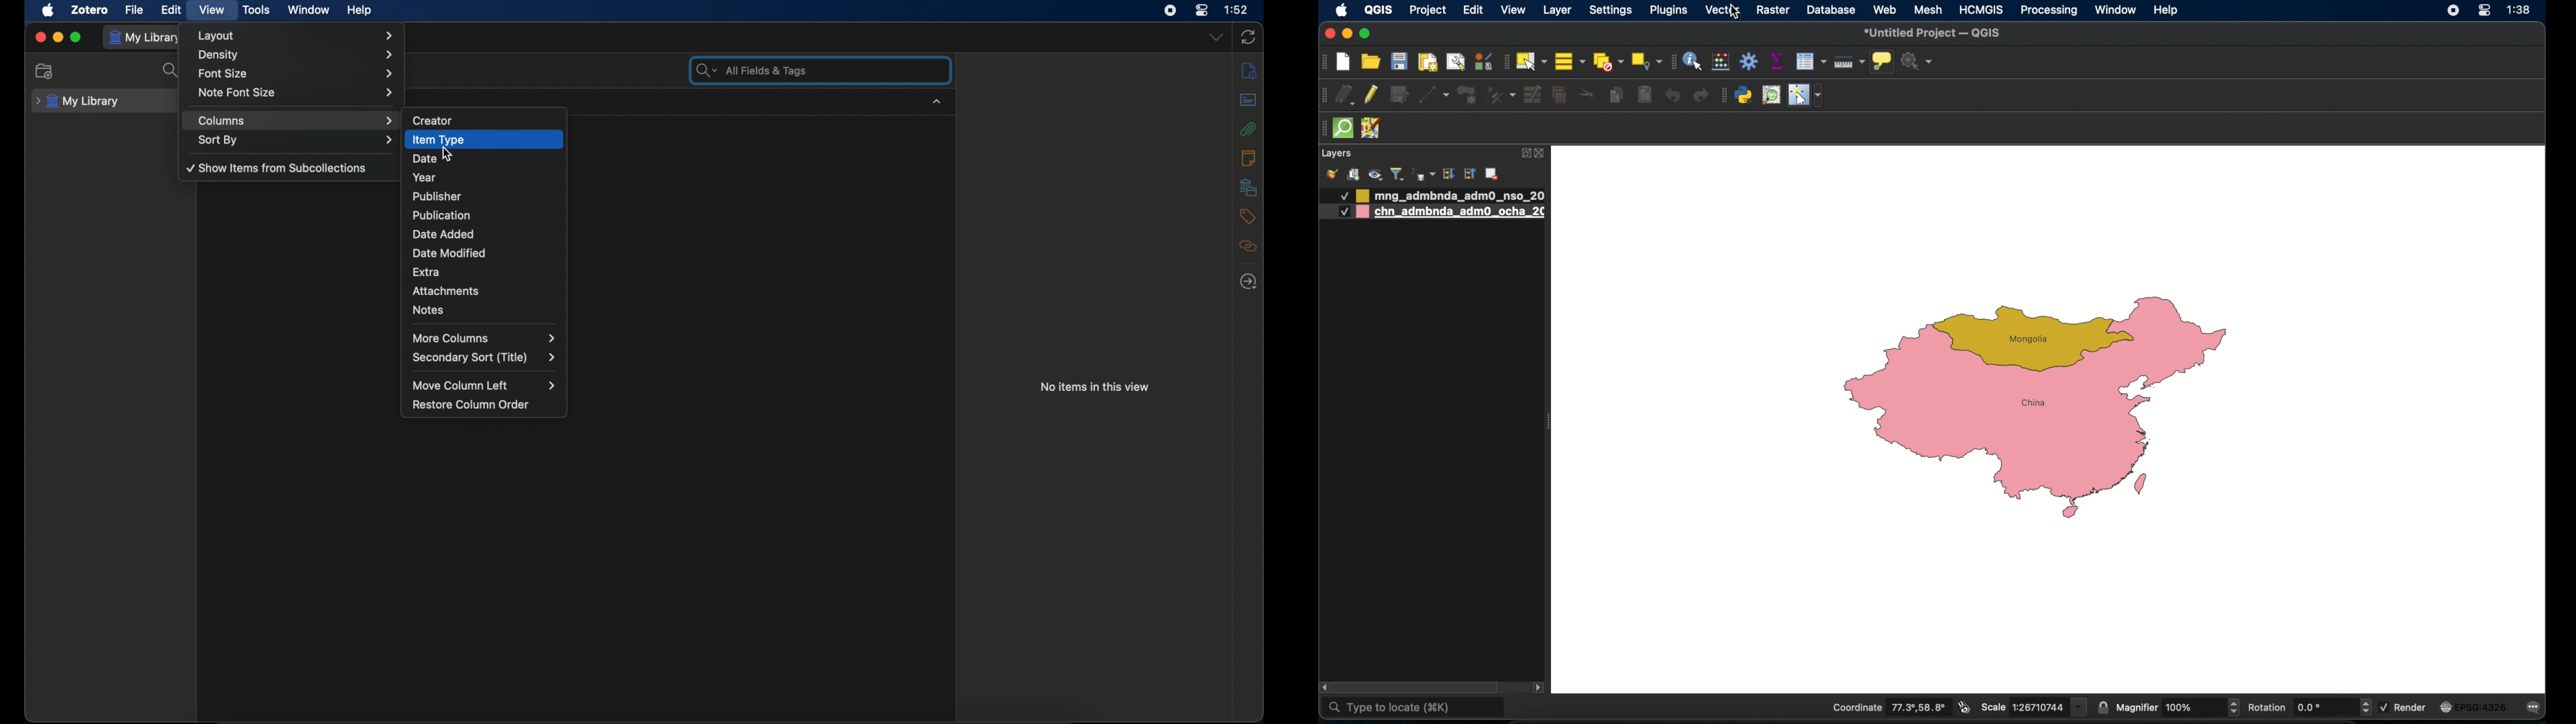  Describe the element at coordinates (1919, 62) in the screenshot. I see `no action selected` at that location.